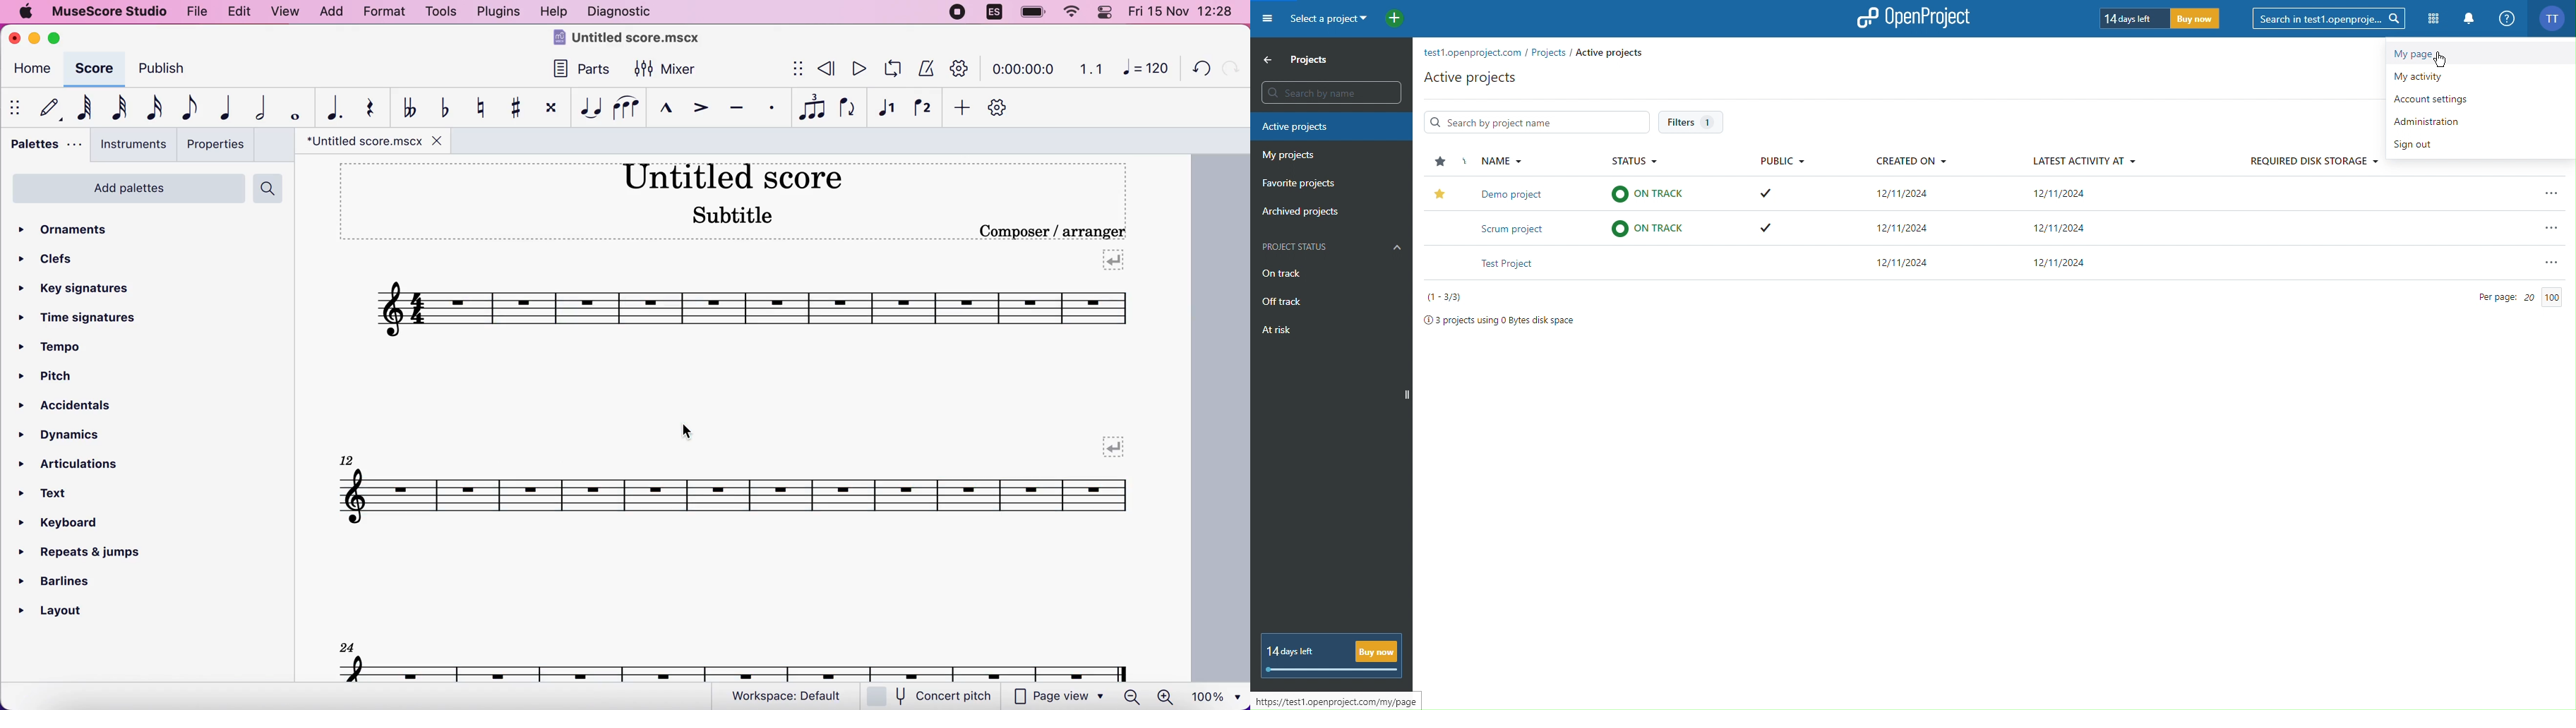 The width and height of the screenshot is (2576, 728). Describe the element at coordinates (254, 108) in the screenshot. I see `half note` at that location.